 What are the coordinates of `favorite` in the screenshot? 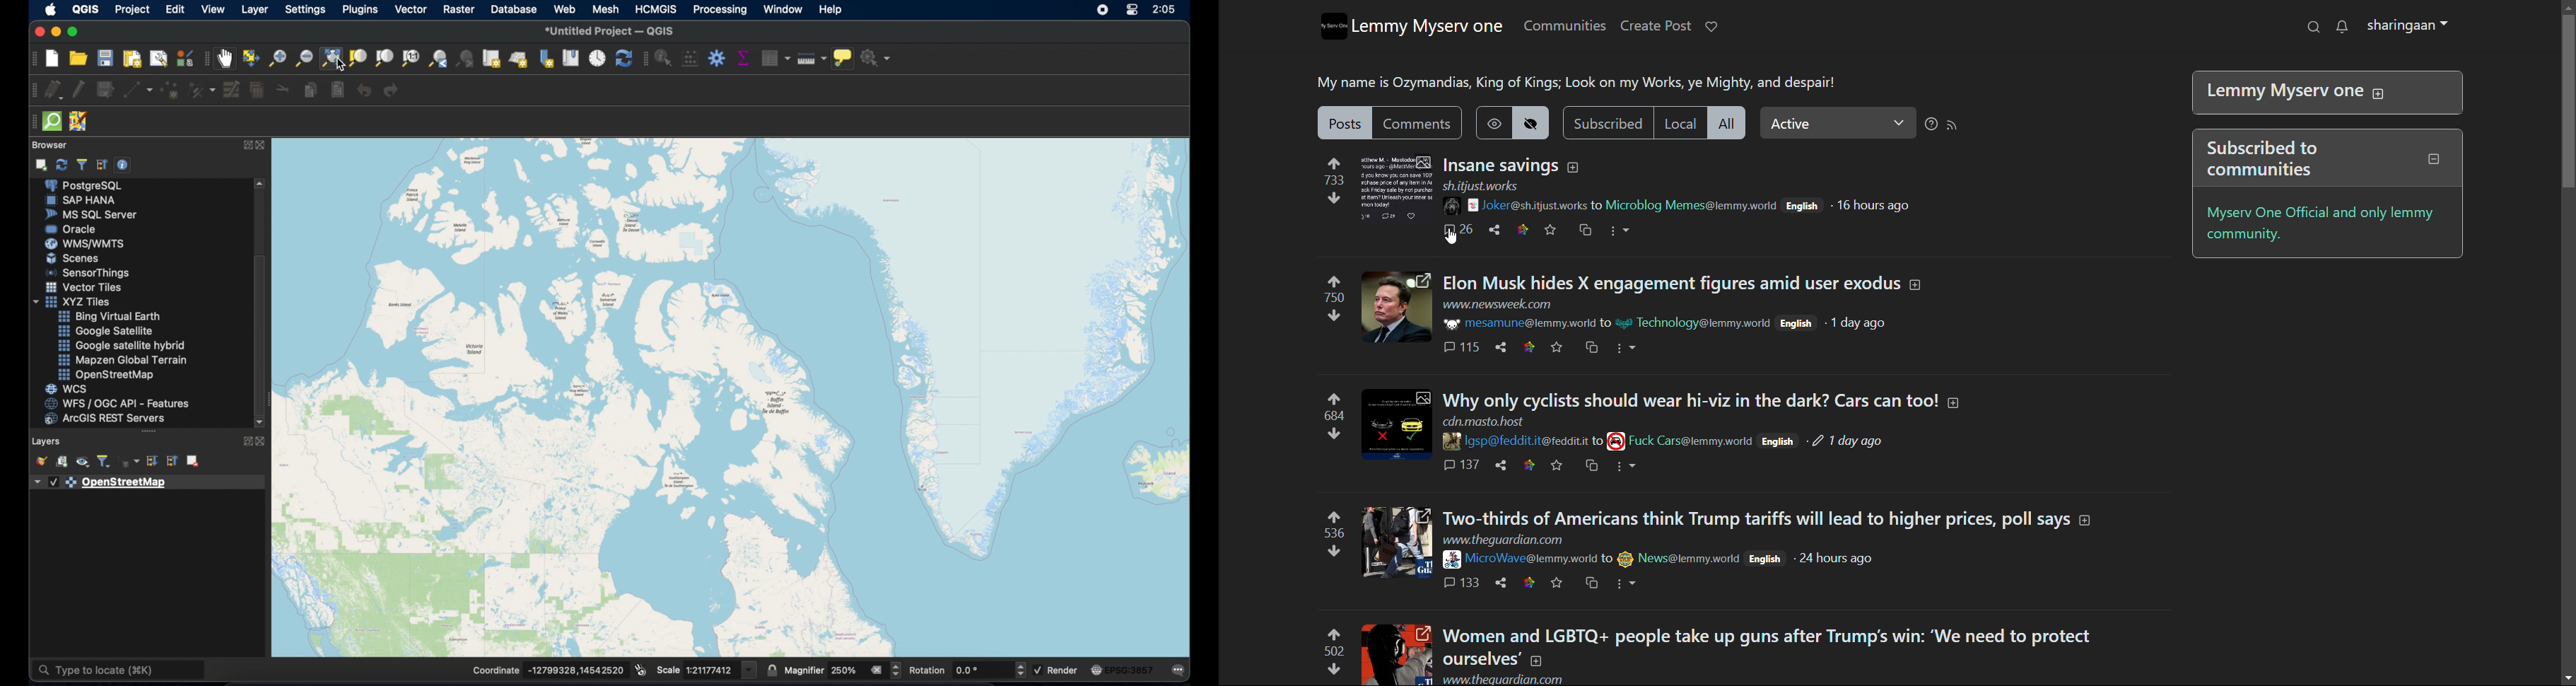 It's located at (1556, 347).